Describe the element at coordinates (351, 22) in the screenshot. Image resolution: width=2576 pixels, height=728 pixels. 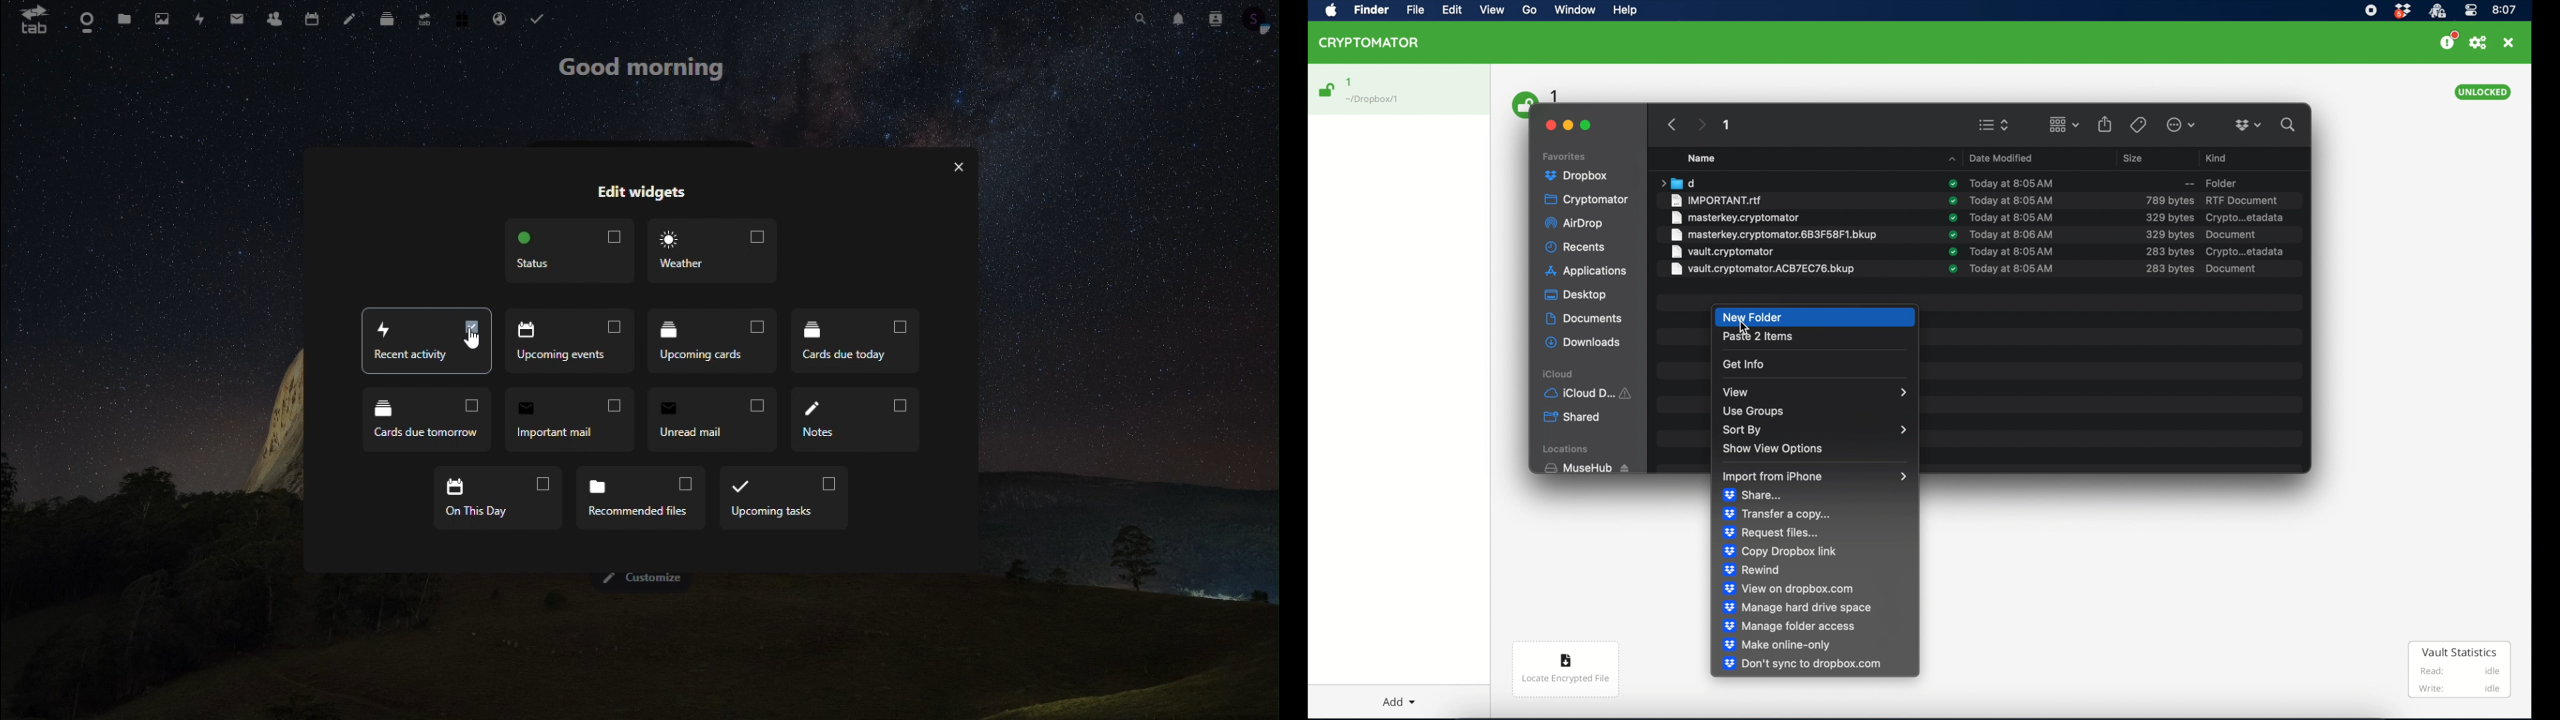
I see `note` at that location.